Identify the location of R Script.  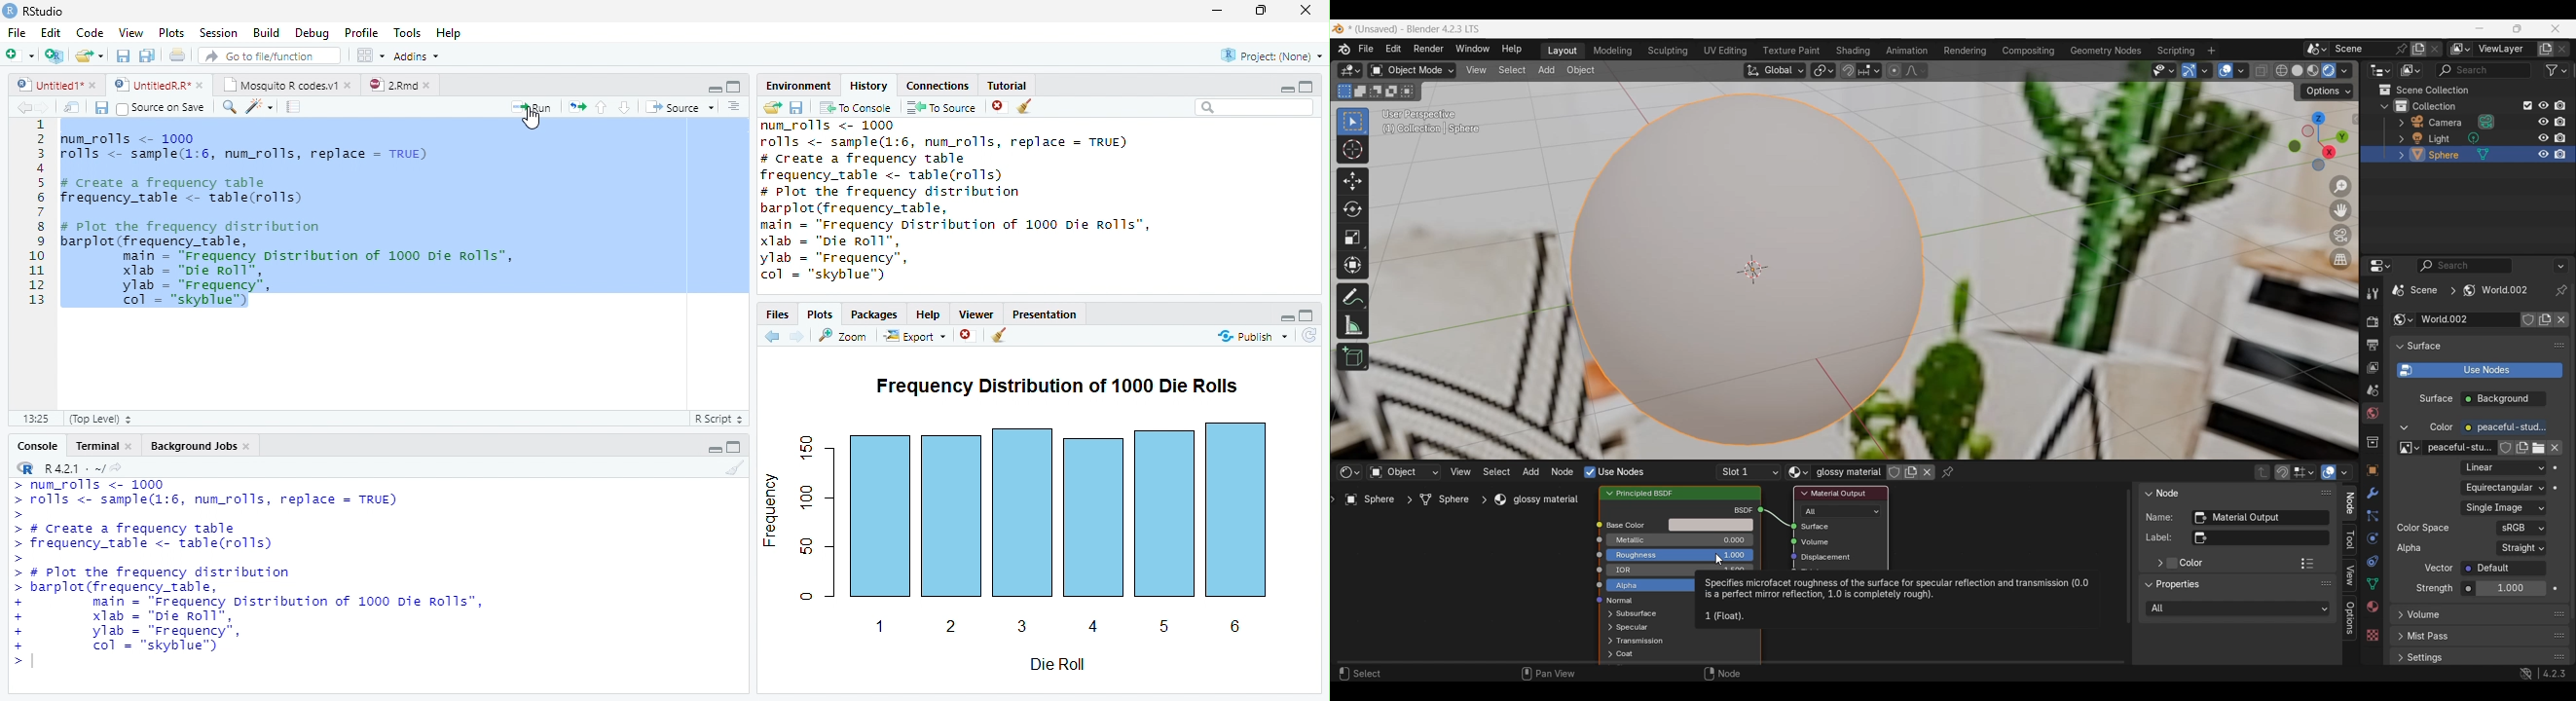
(719, 419).